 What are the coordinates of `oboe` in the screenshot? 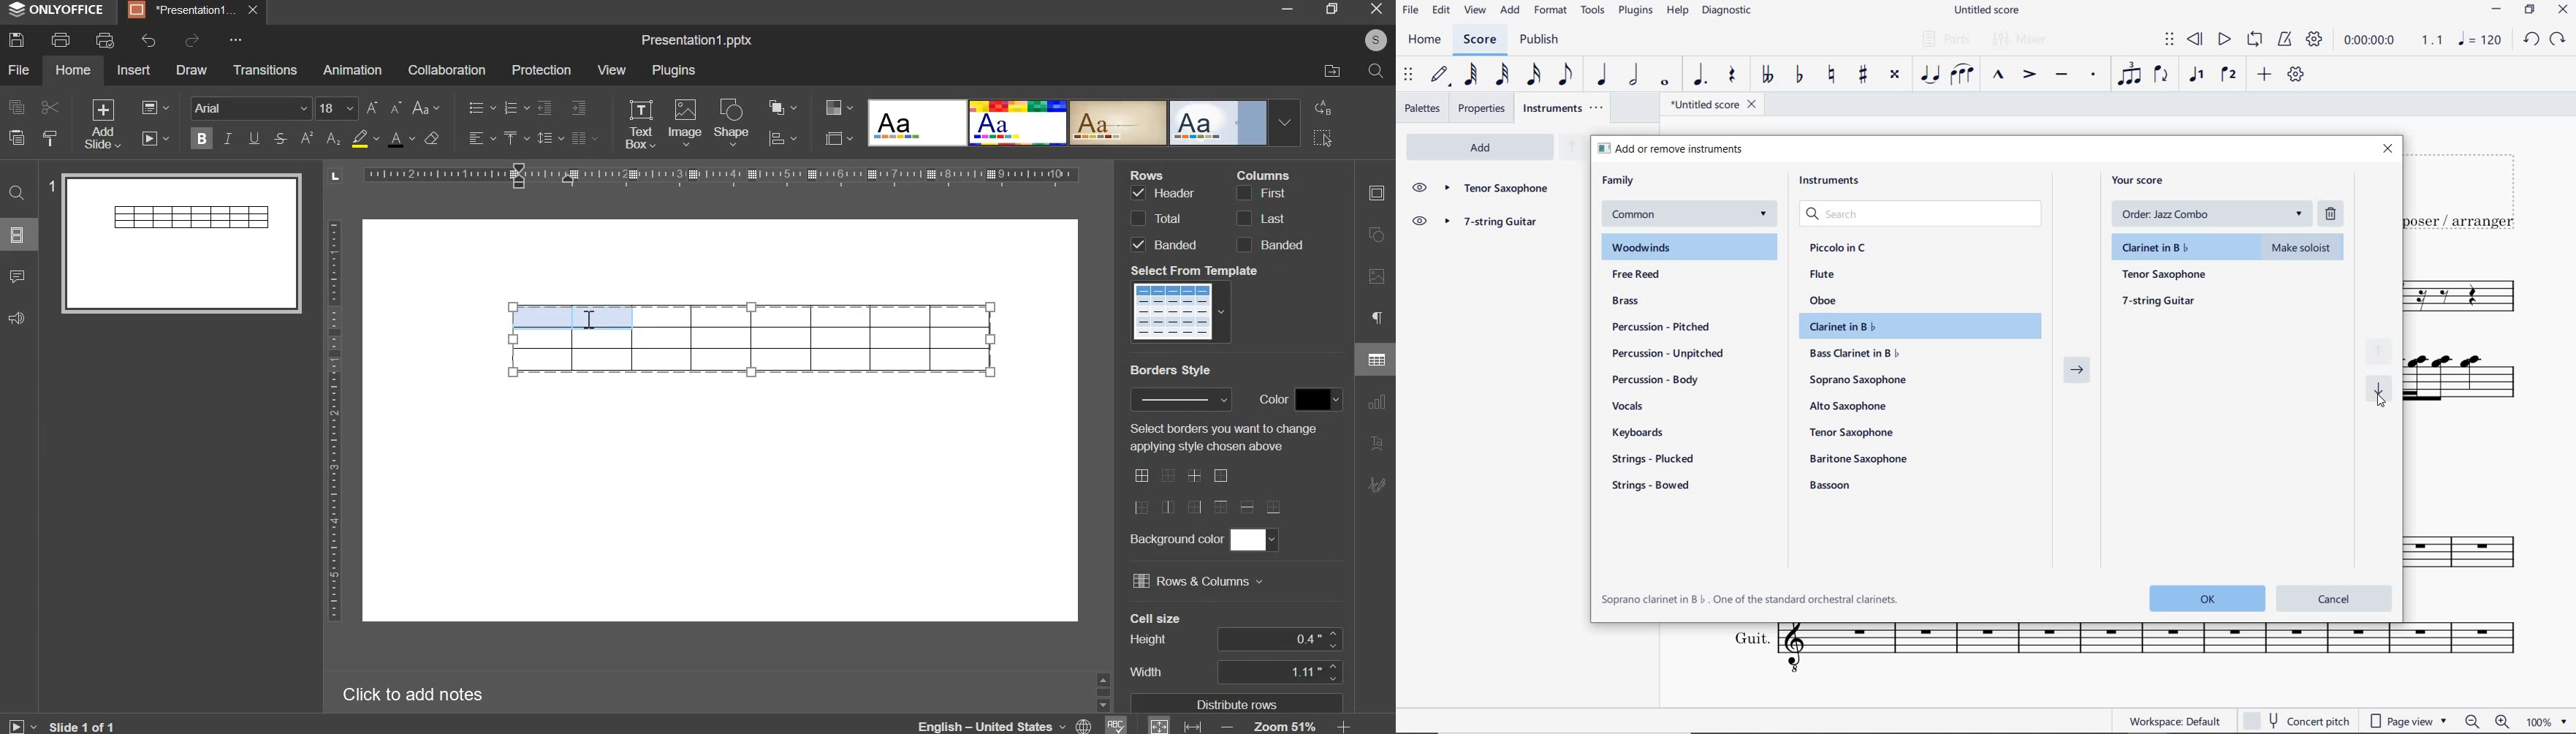 It's located at (1826, 300).